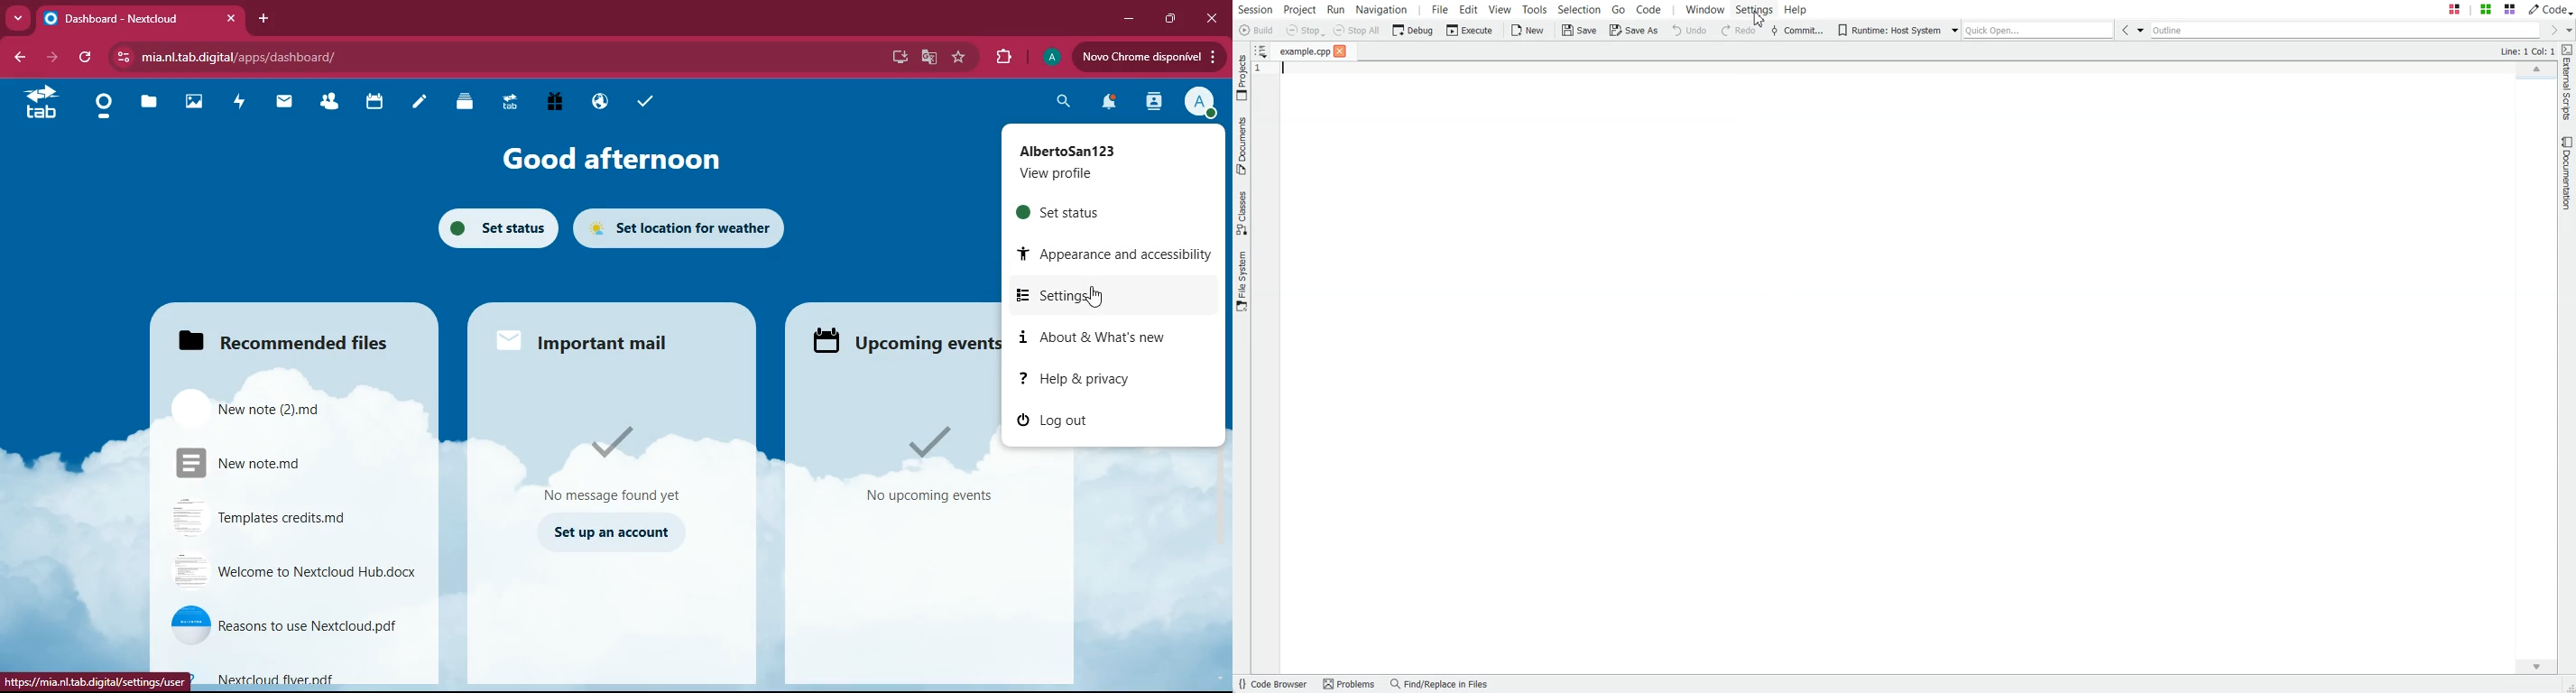  Describe the element at coordinates (98, 106) in the screenshot. I see `home` at that location.